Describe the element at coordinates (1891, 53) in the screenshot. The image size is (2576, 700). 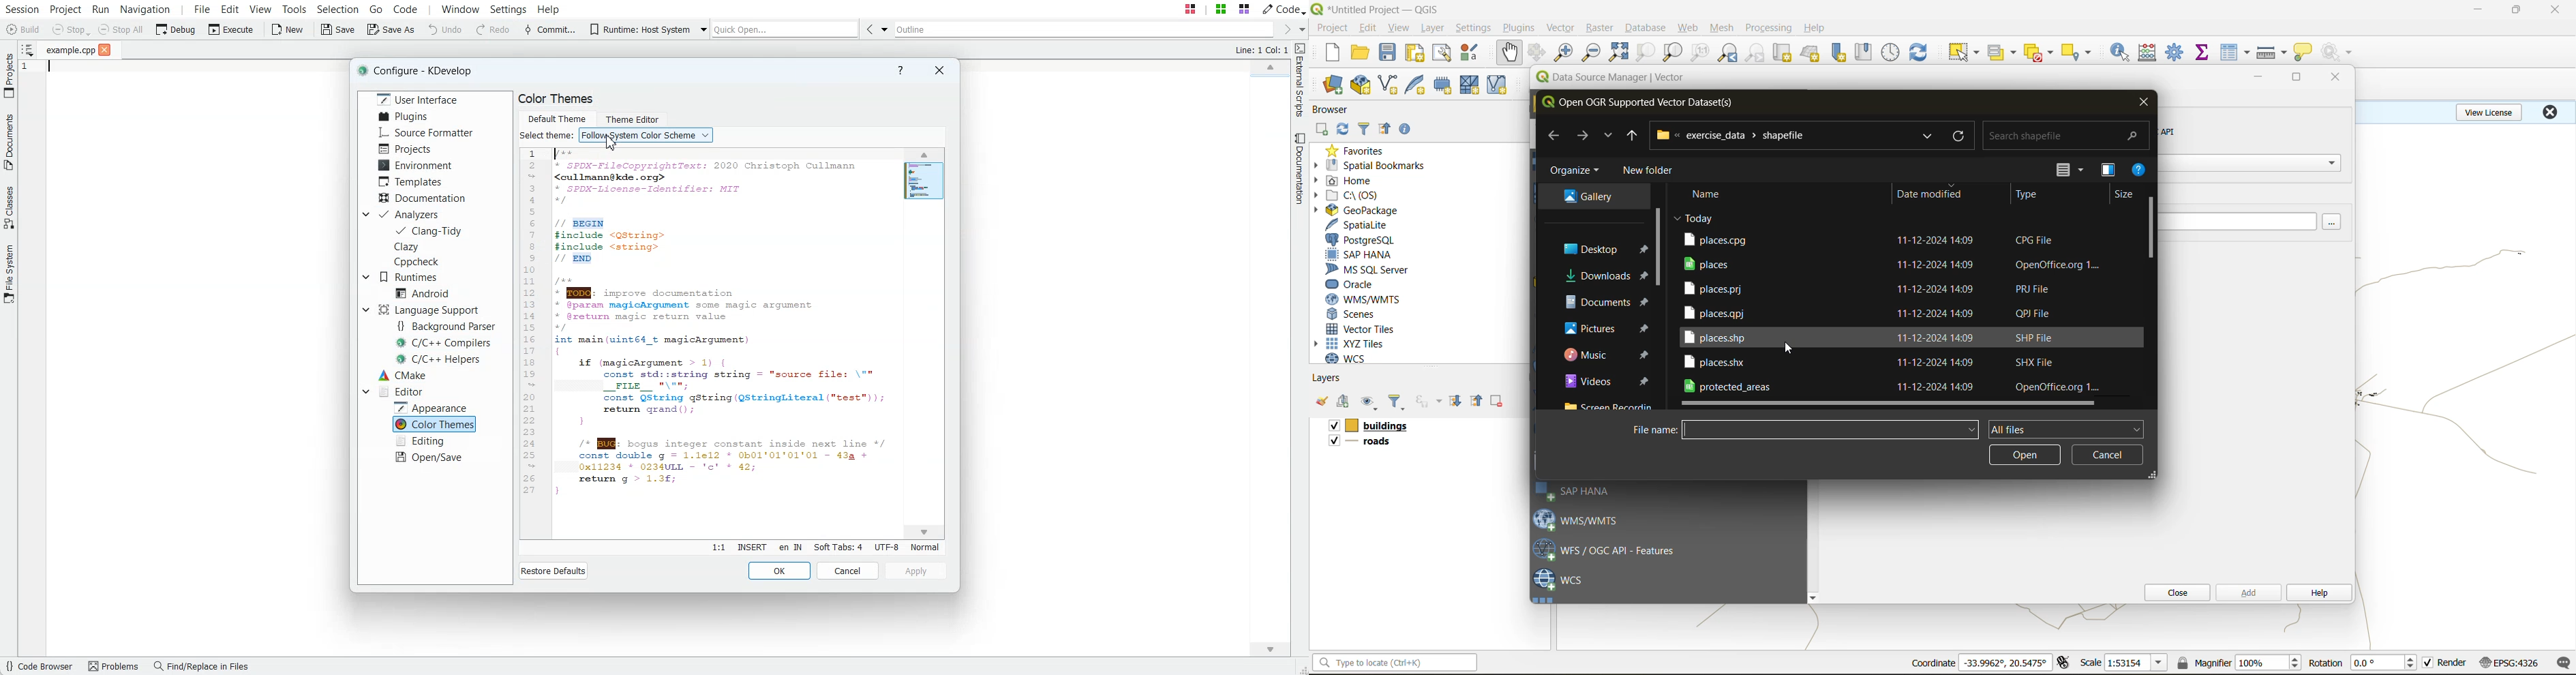
I see `control panel` at that location.